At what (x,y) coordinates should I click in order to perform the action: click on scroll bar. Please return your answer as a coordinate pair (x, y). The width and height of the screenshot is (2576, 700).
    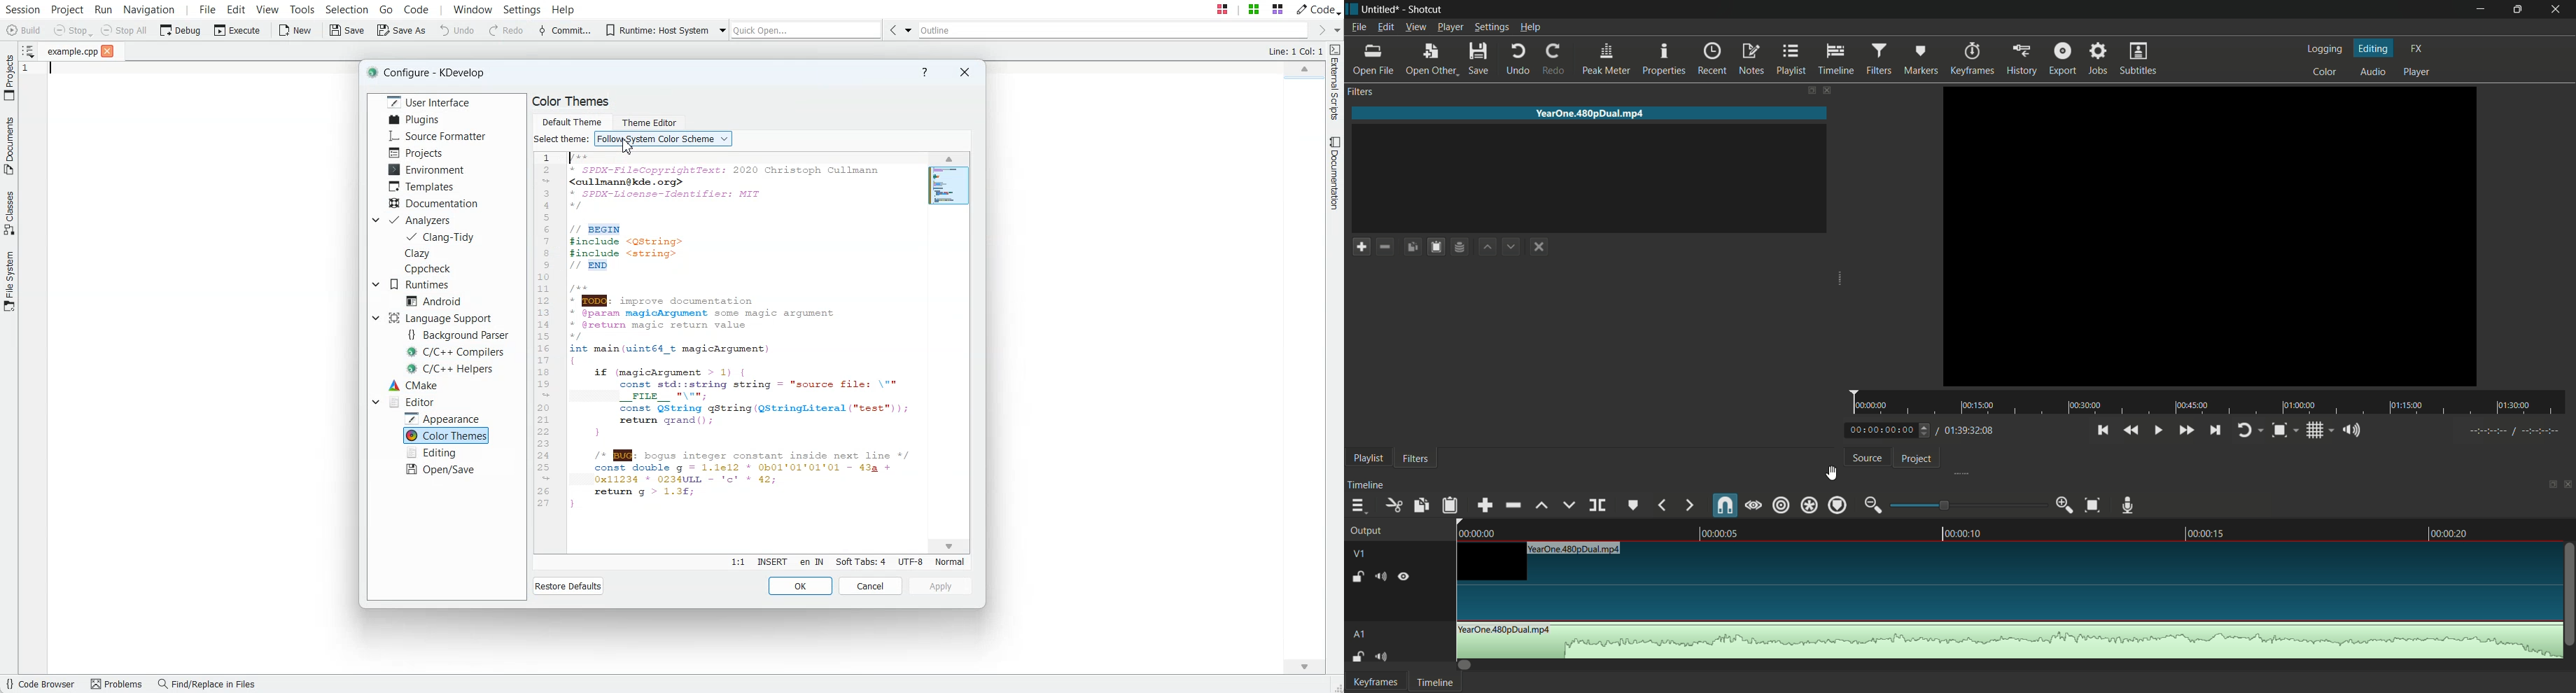
    Looking at the image, I should click on (2568, 594).